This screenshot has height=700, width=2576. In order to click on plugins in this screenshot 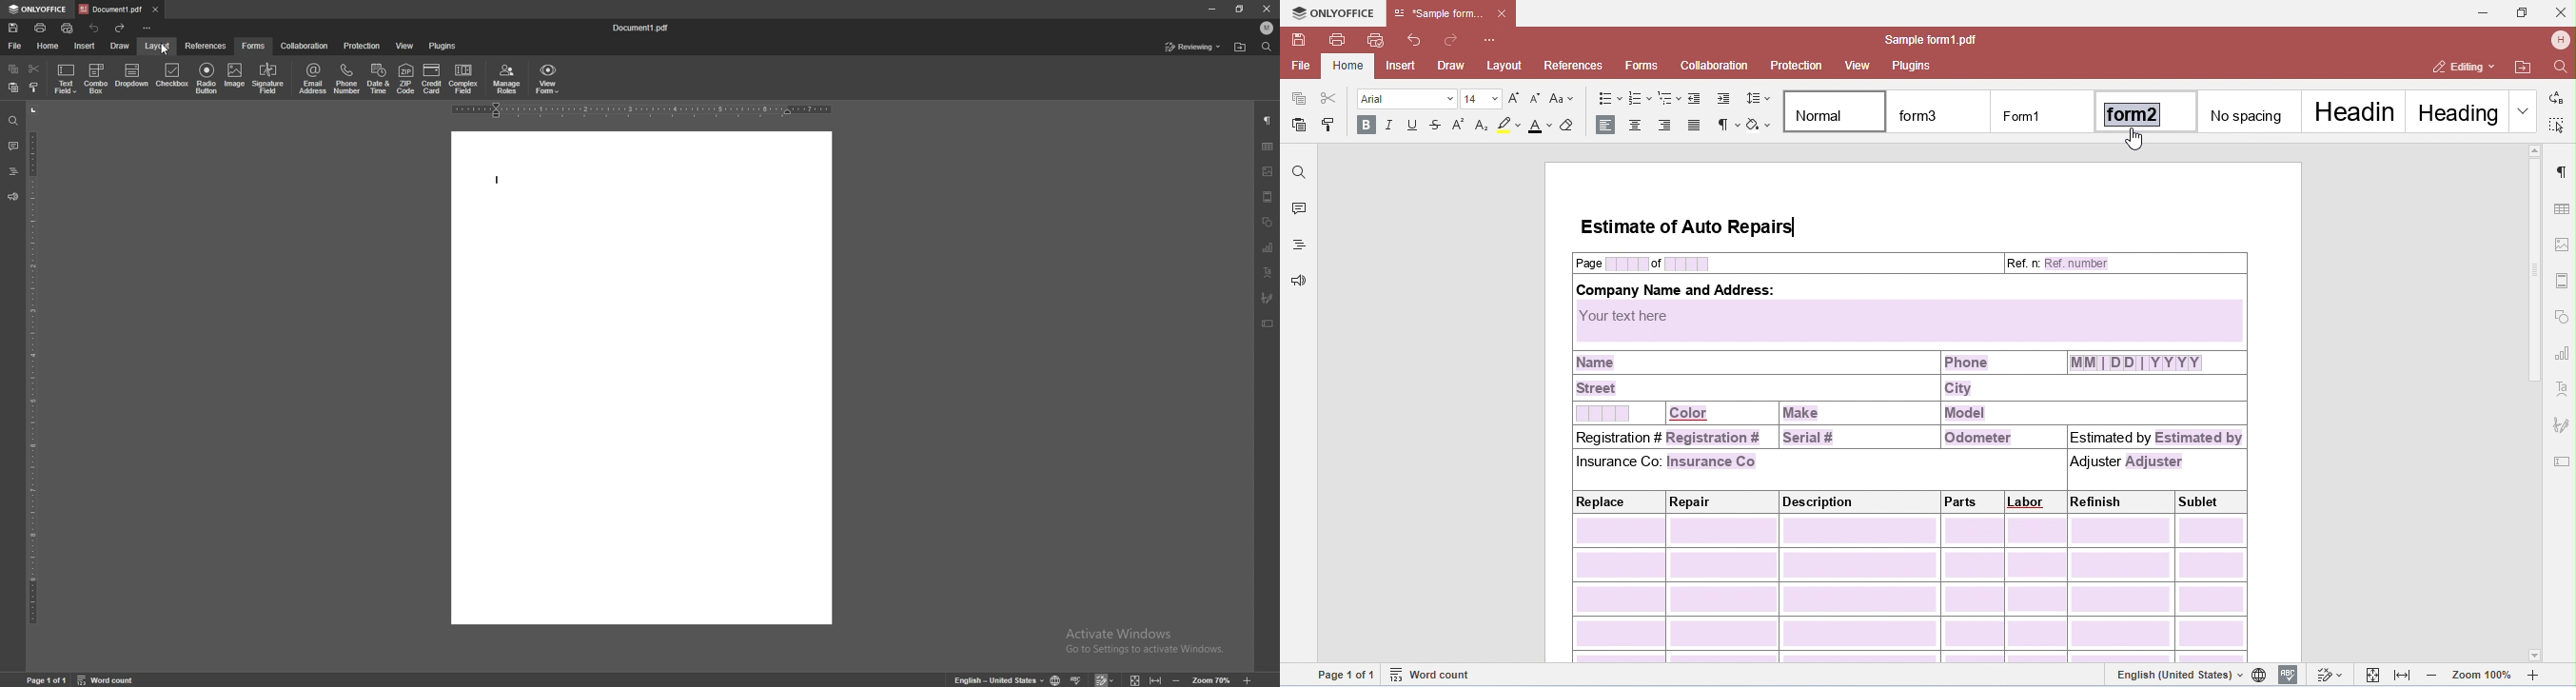, I will do `click(443, 46)`.